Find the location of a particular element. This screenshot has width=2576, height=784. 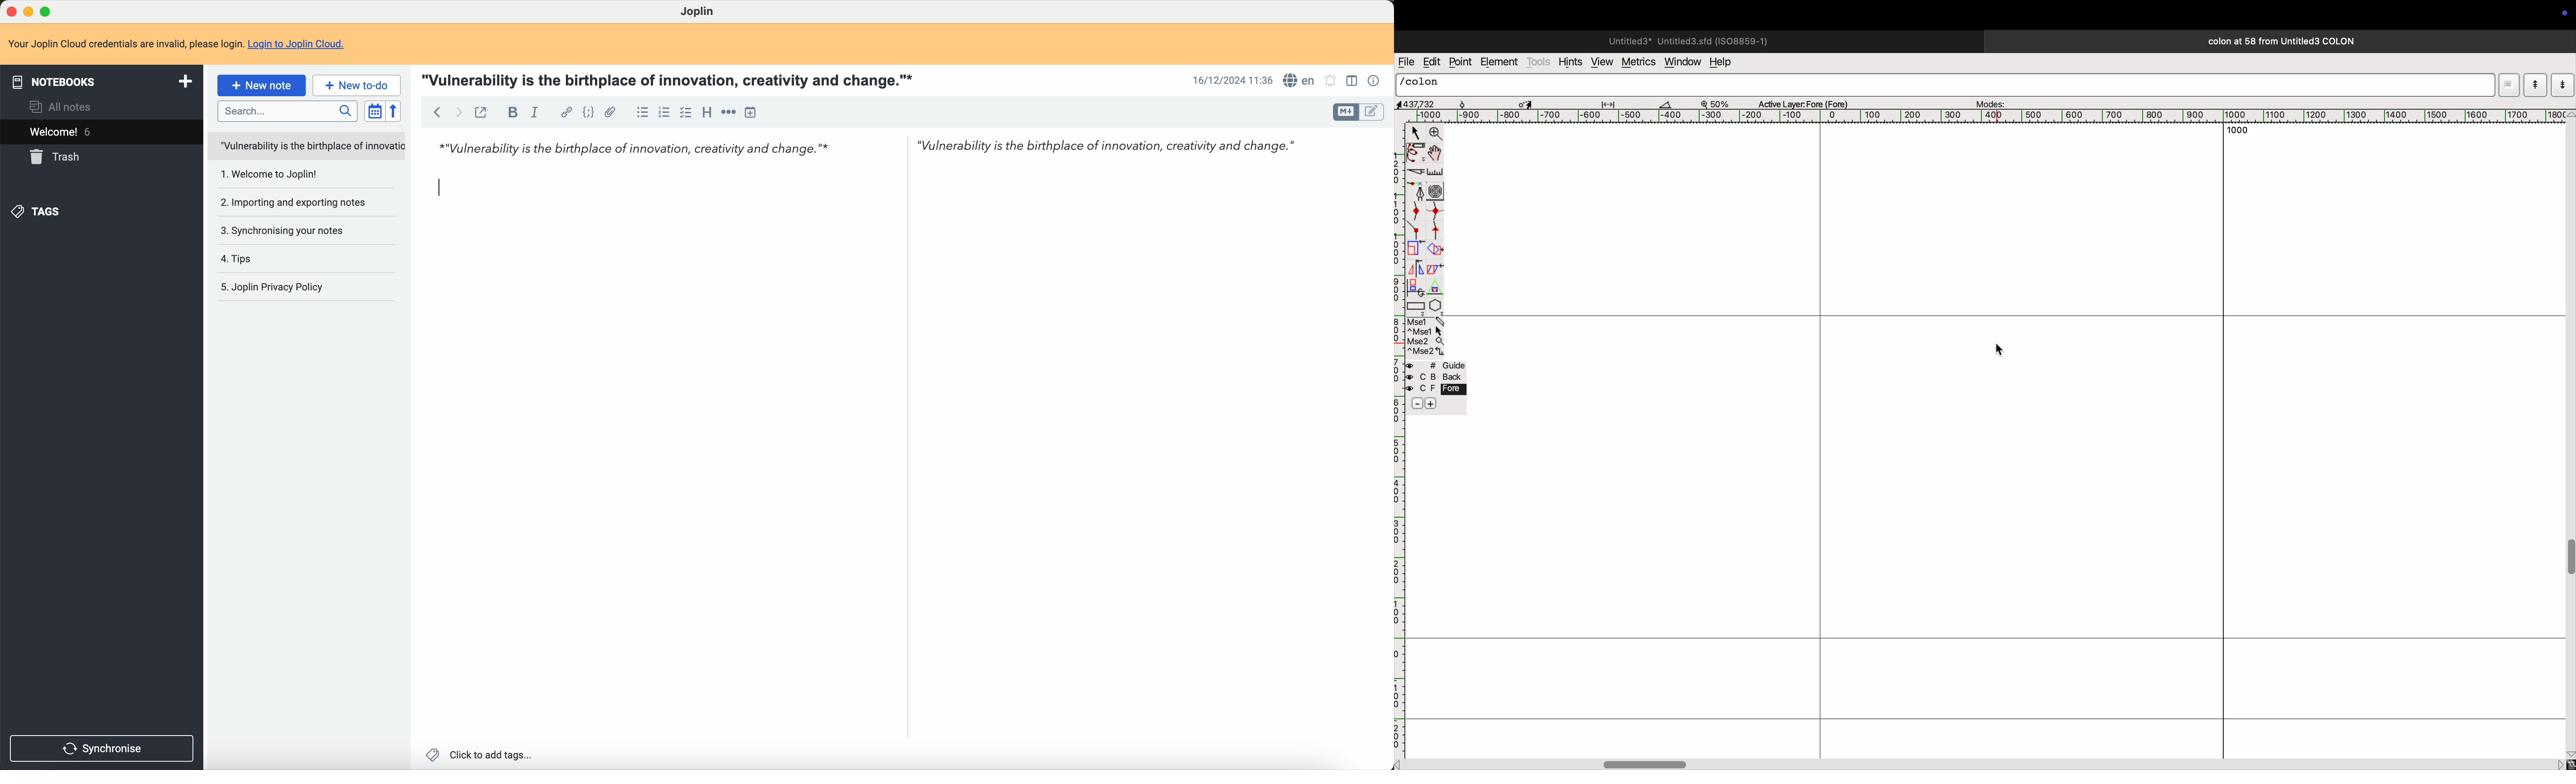

4.tips is located at coordinates (240, 259).